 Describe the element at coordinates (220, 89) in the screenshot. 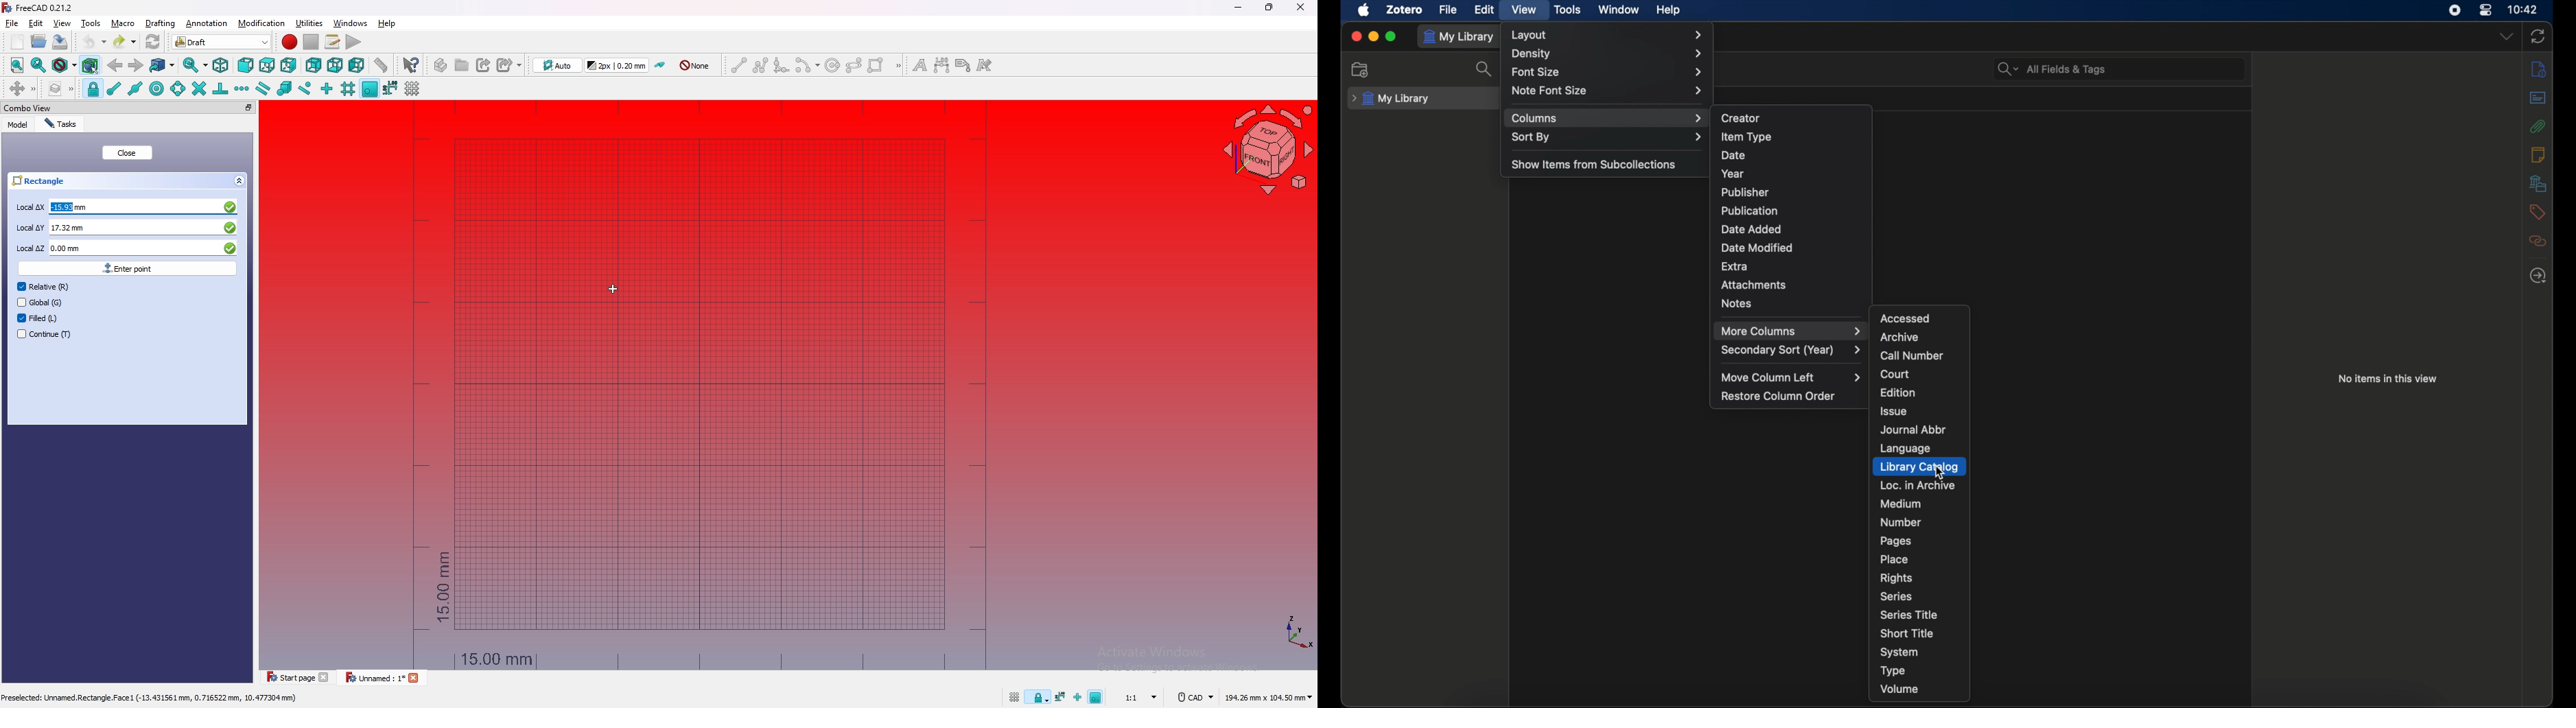

I see `snap perpendicular` at that location.